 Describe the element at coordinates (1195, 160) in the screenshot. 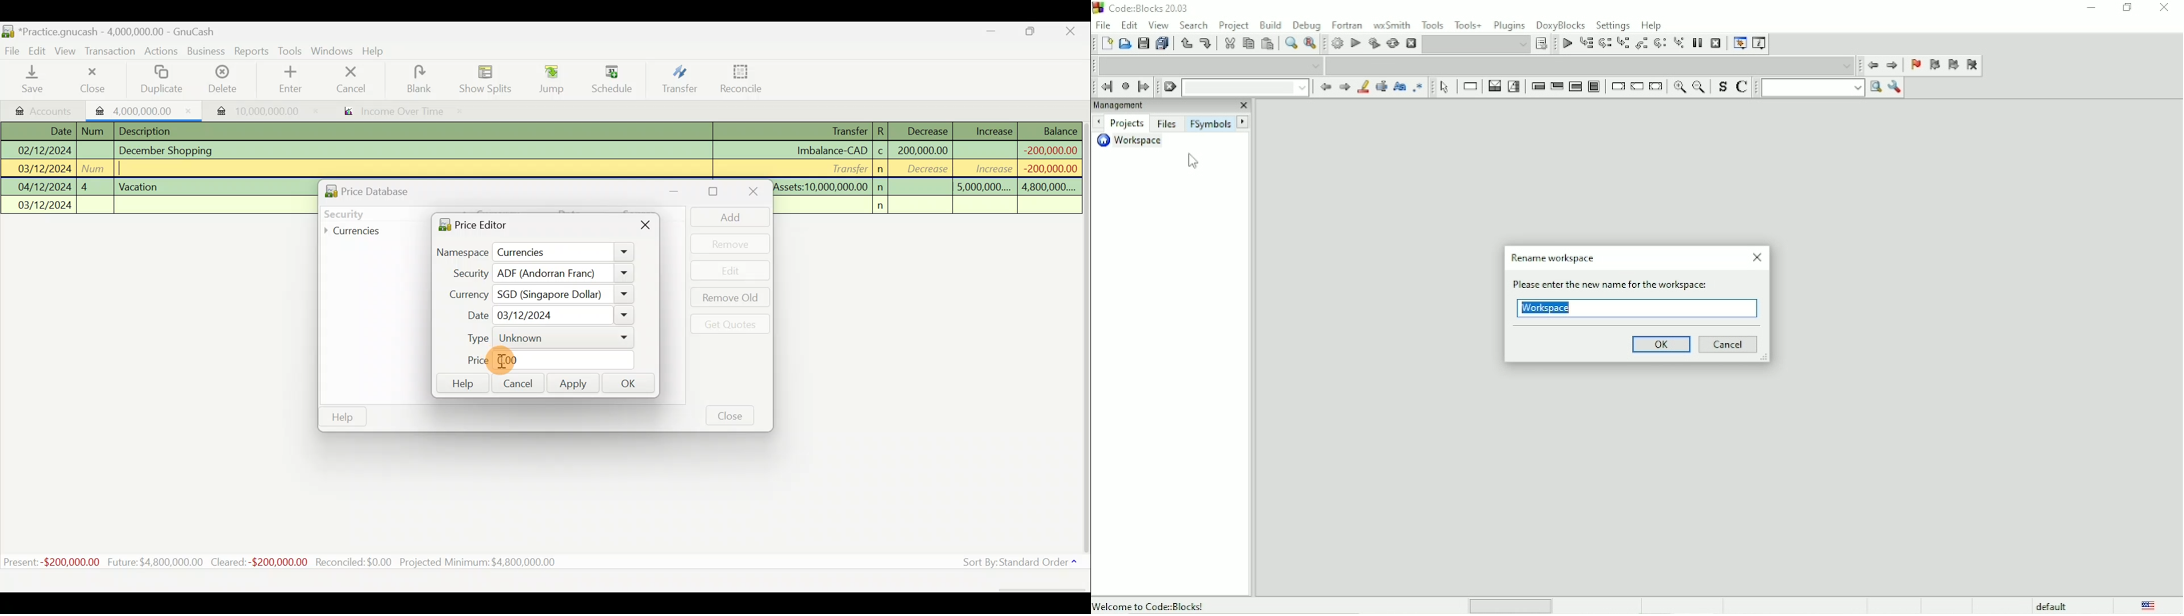

I see `Cursor` at that location.